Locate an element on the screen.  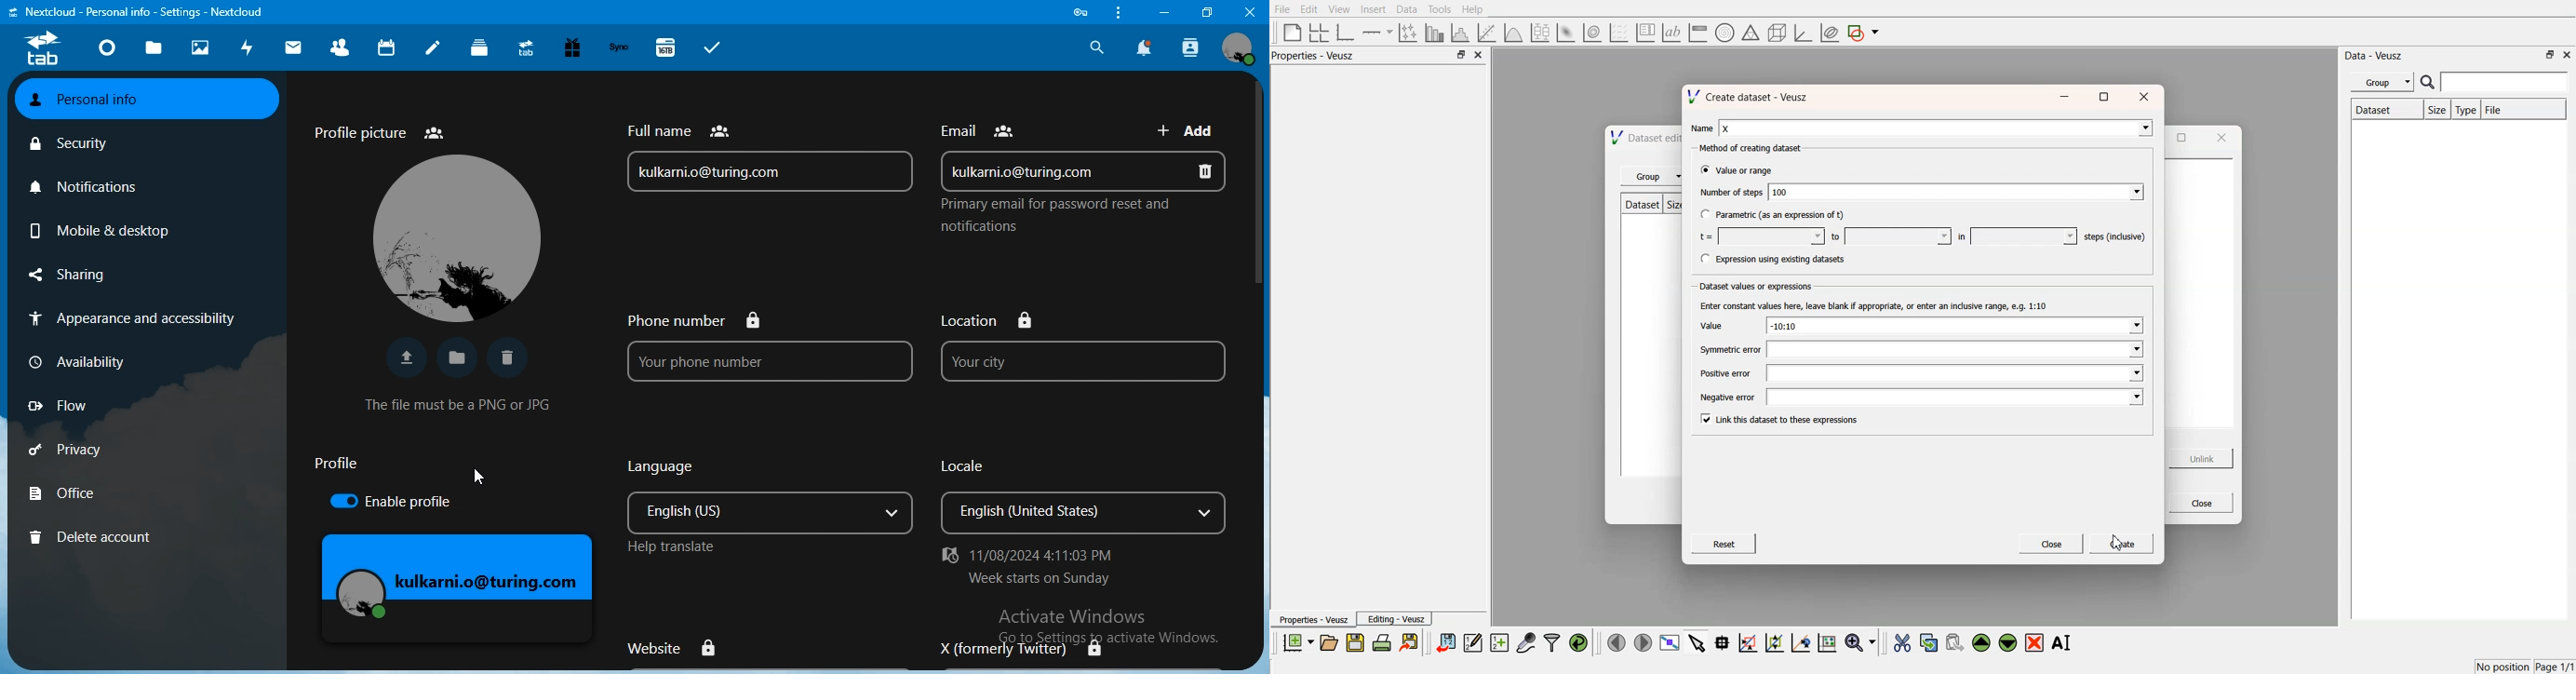
16TB is located at coordinates (667, 47).